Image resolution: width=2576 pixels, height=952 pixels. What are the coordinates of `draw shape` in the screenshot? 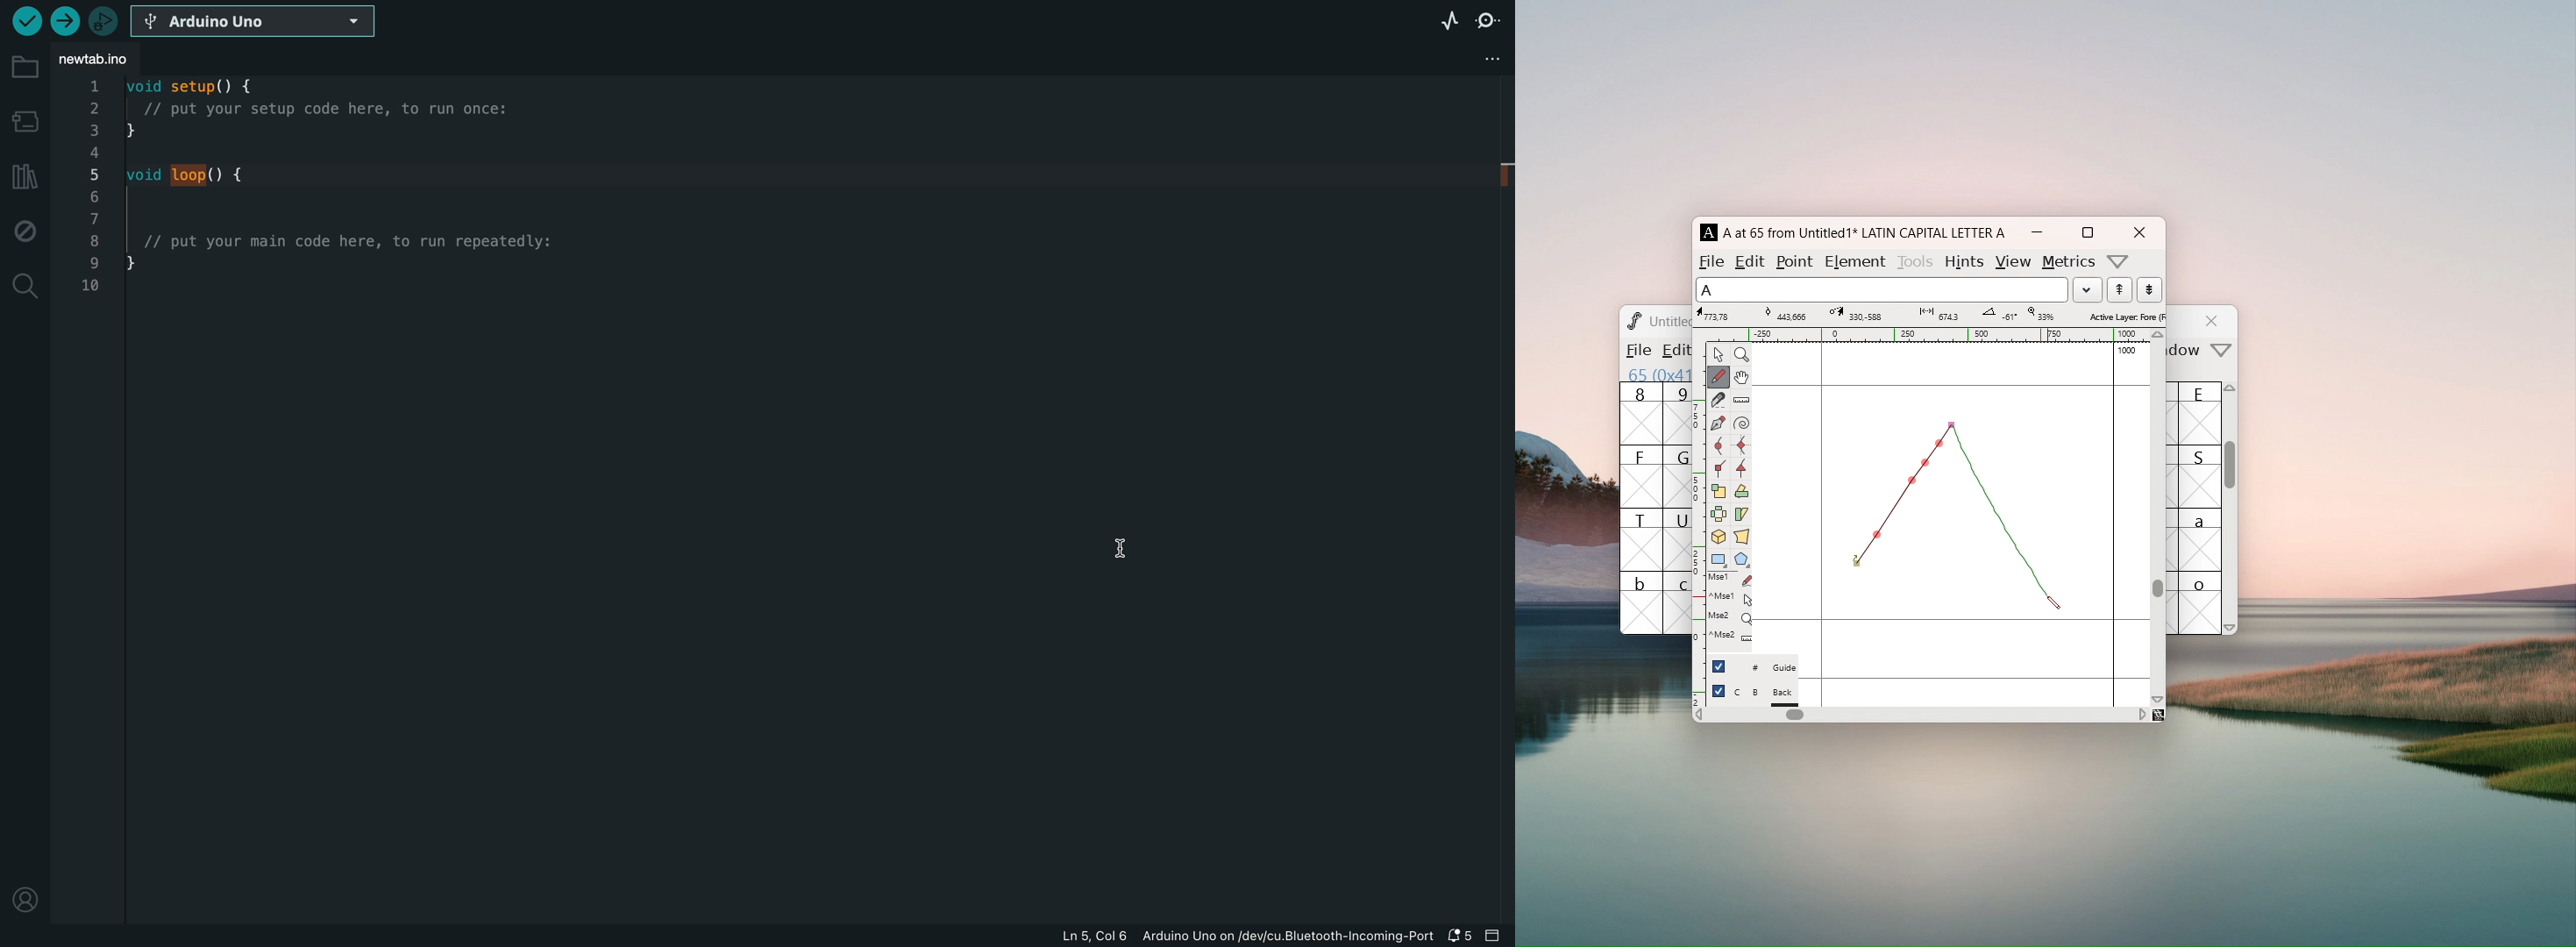 It's located at (1953, 514).